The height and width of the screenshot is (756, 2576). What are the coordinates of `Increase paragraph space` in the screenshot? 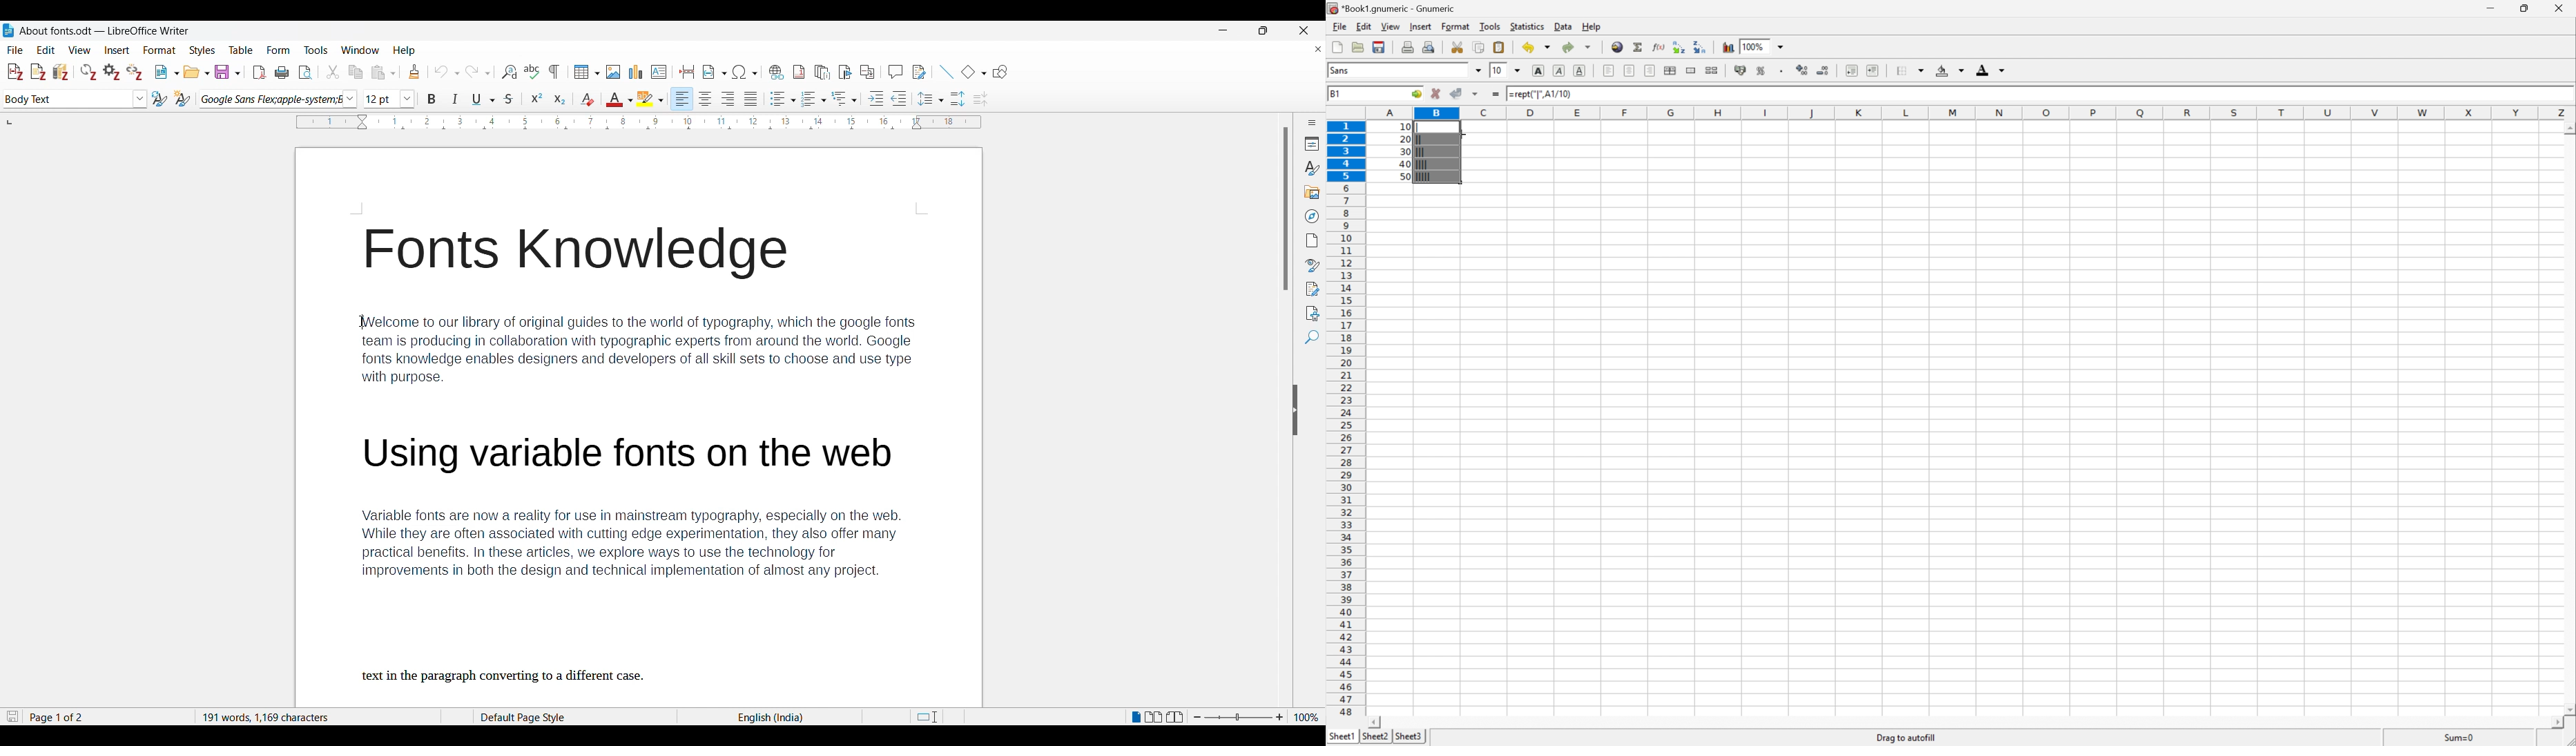 It's located at (958, 99).